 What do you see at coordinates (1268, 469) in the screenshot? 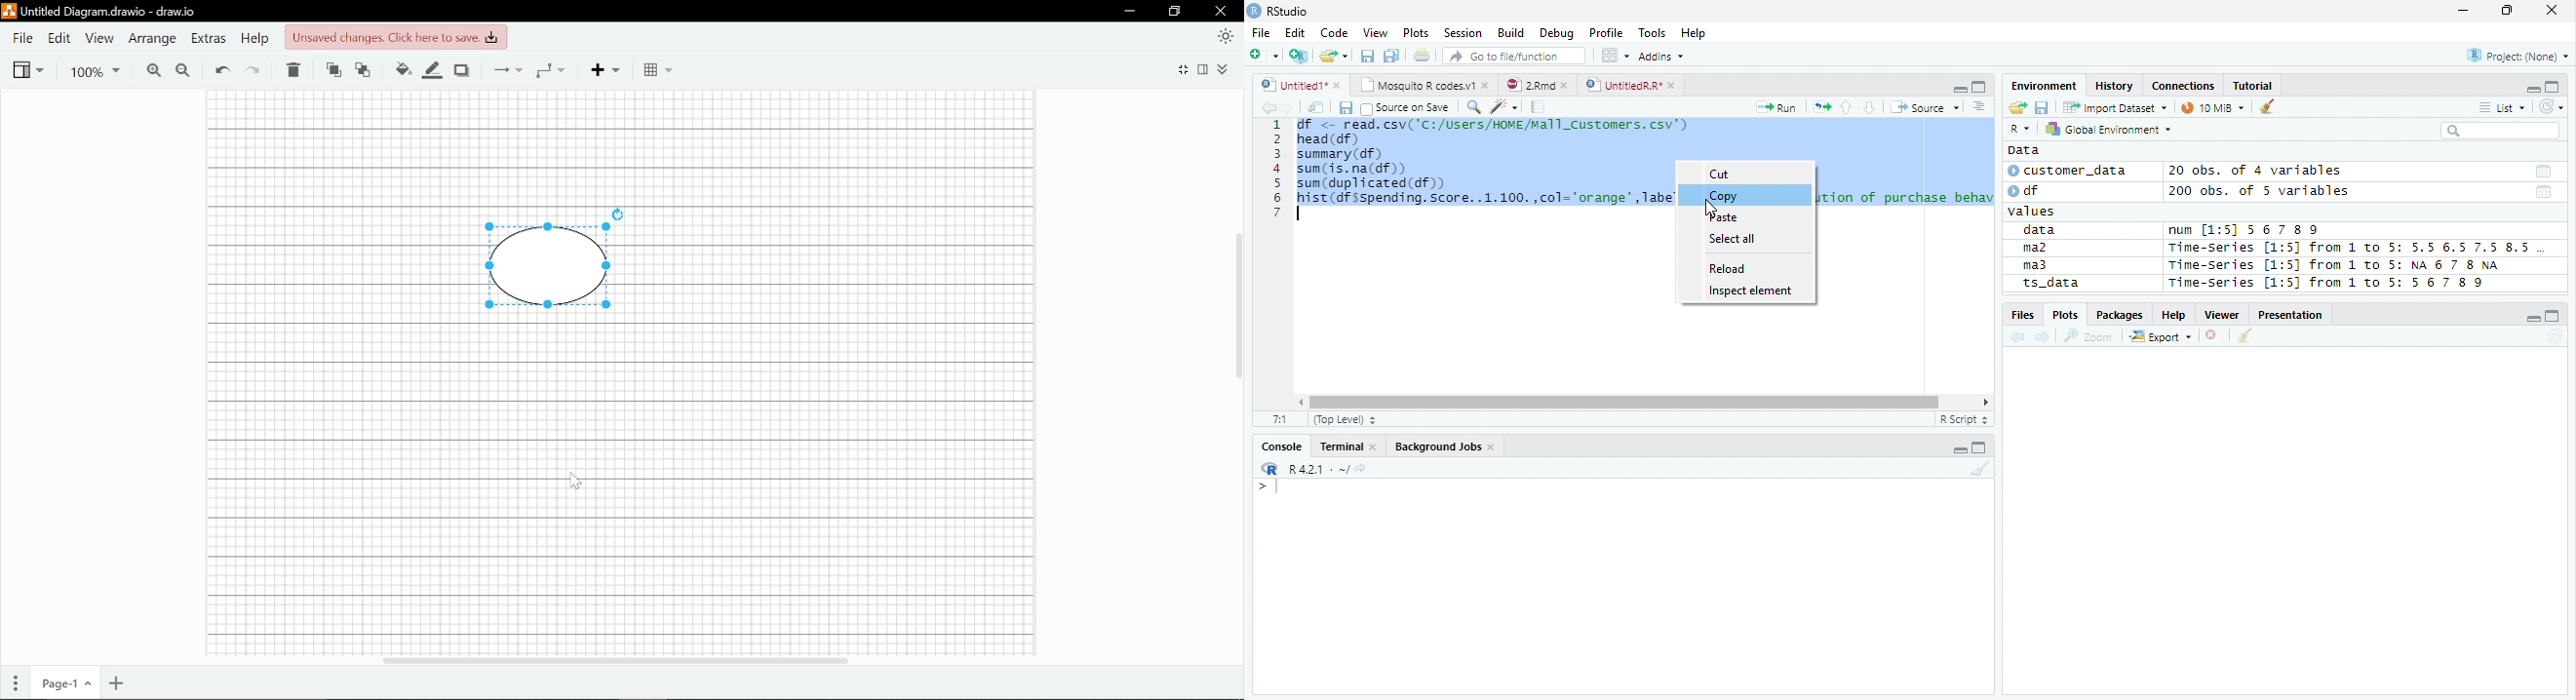
I see `R` at bounding box center [1268, 469].